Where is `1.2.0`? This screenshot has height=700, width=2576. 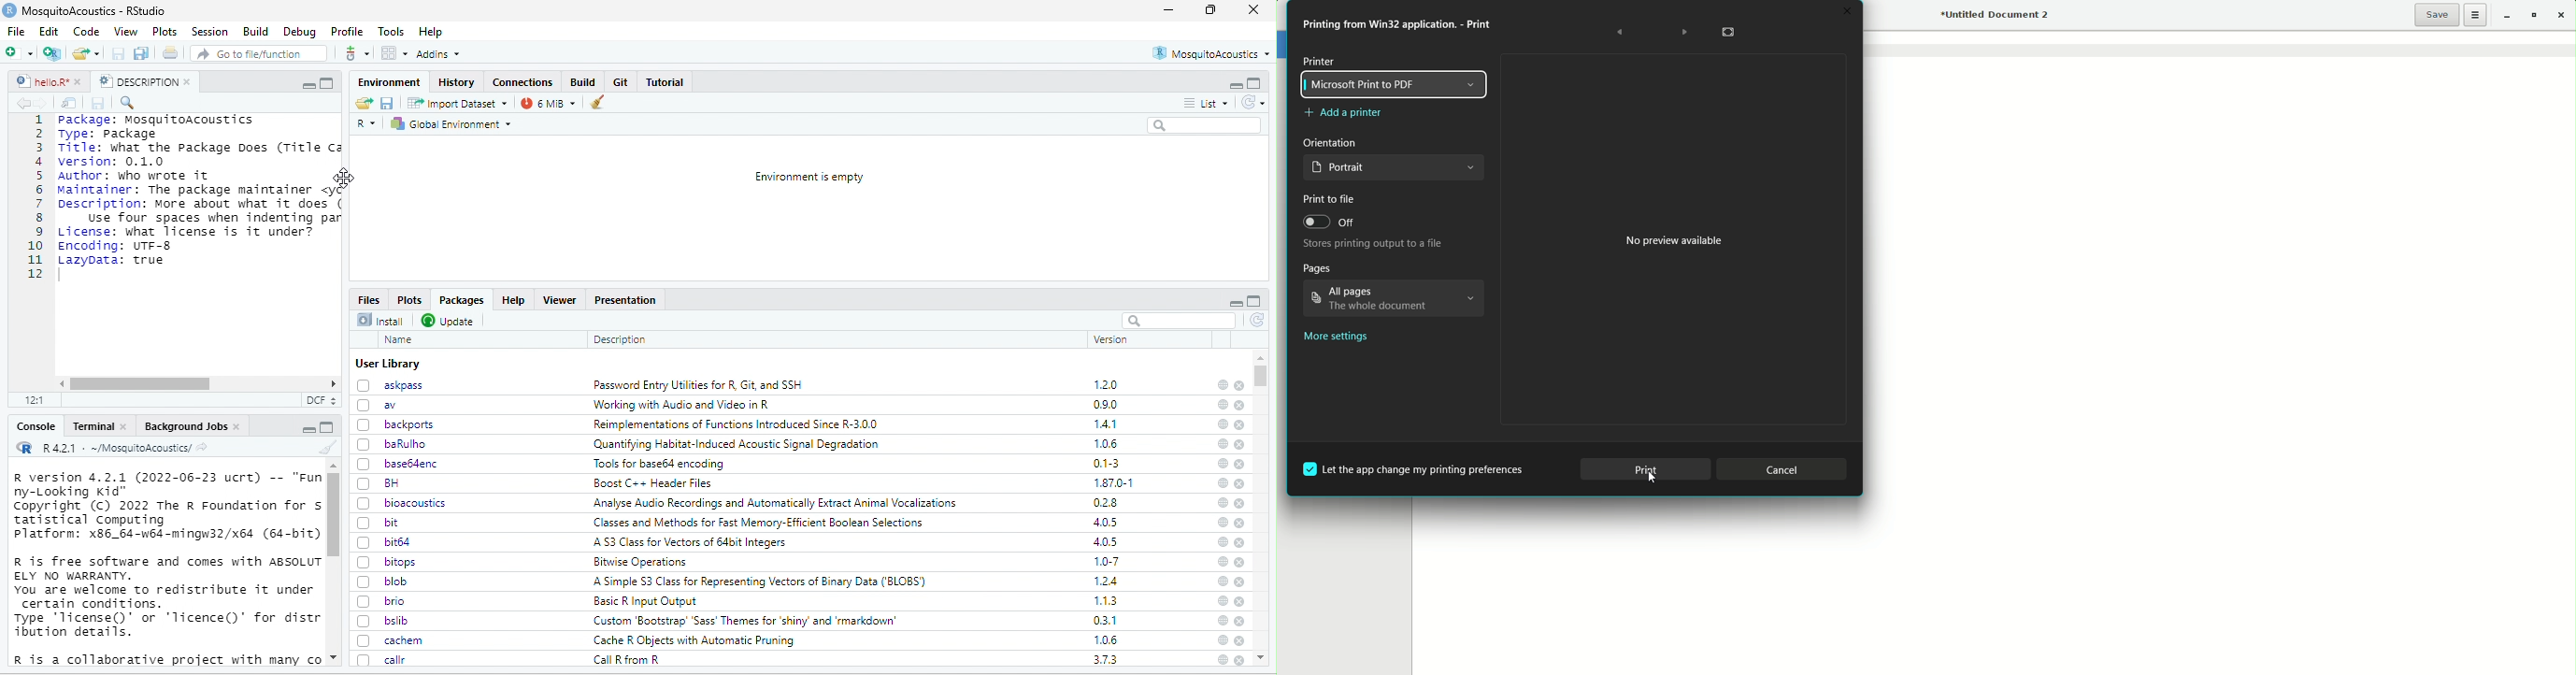 1.2.0 is located at coordinates (1107, 385).